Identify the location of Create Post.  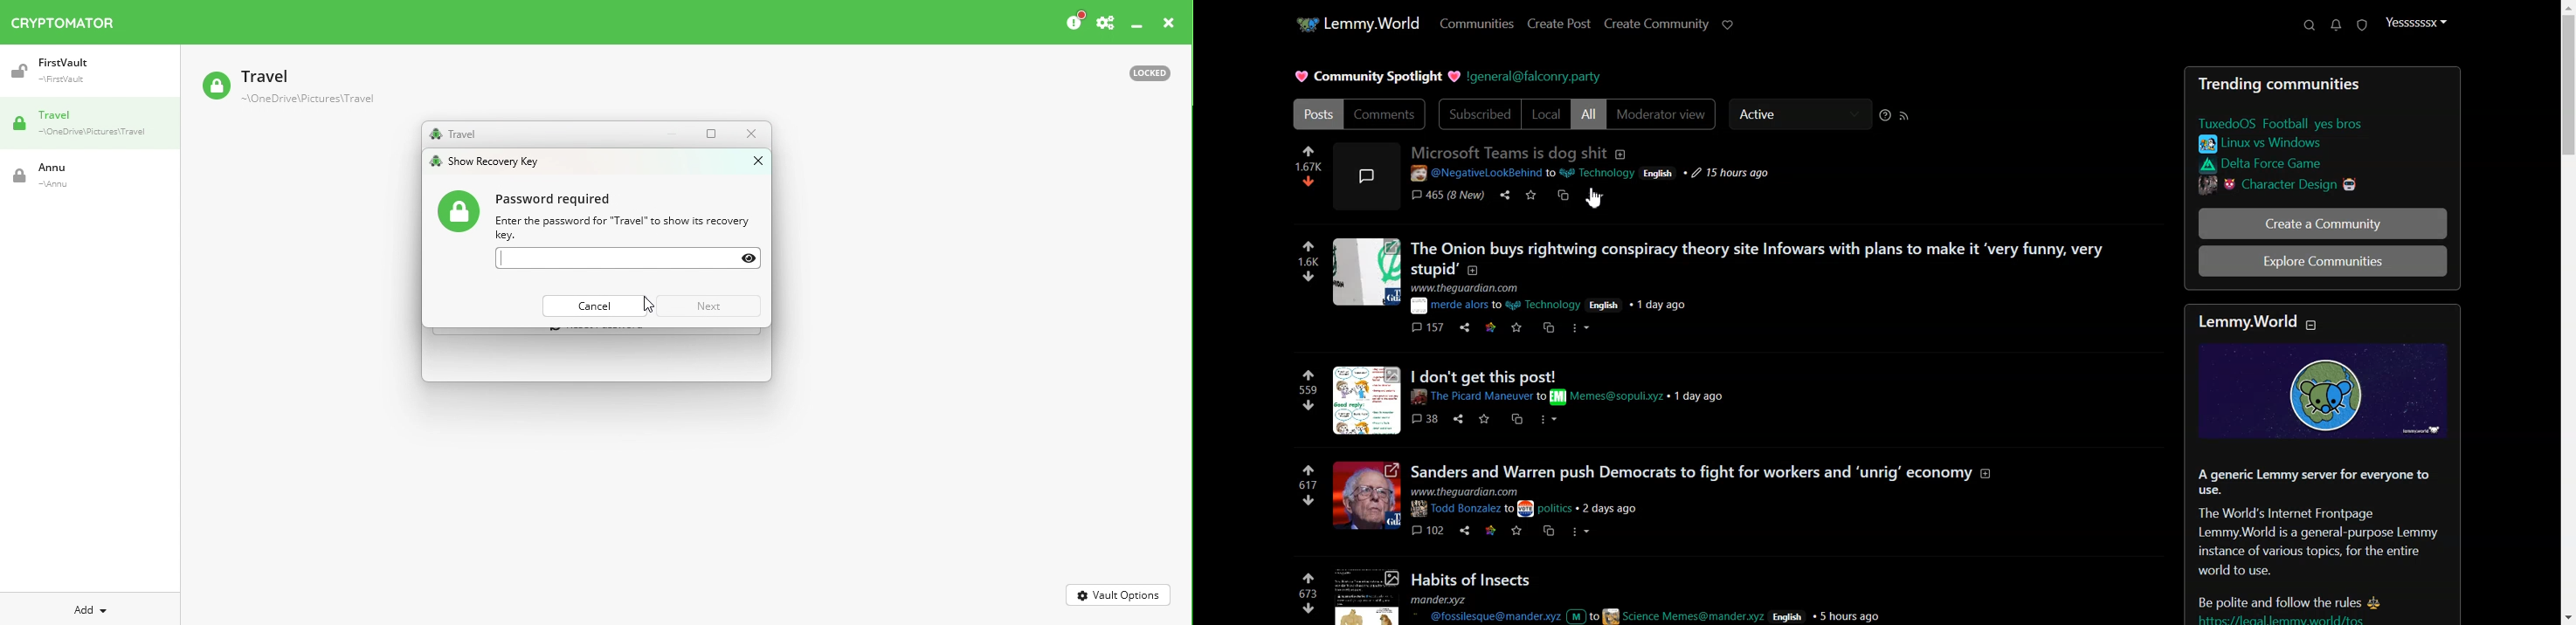
(1559, 24).